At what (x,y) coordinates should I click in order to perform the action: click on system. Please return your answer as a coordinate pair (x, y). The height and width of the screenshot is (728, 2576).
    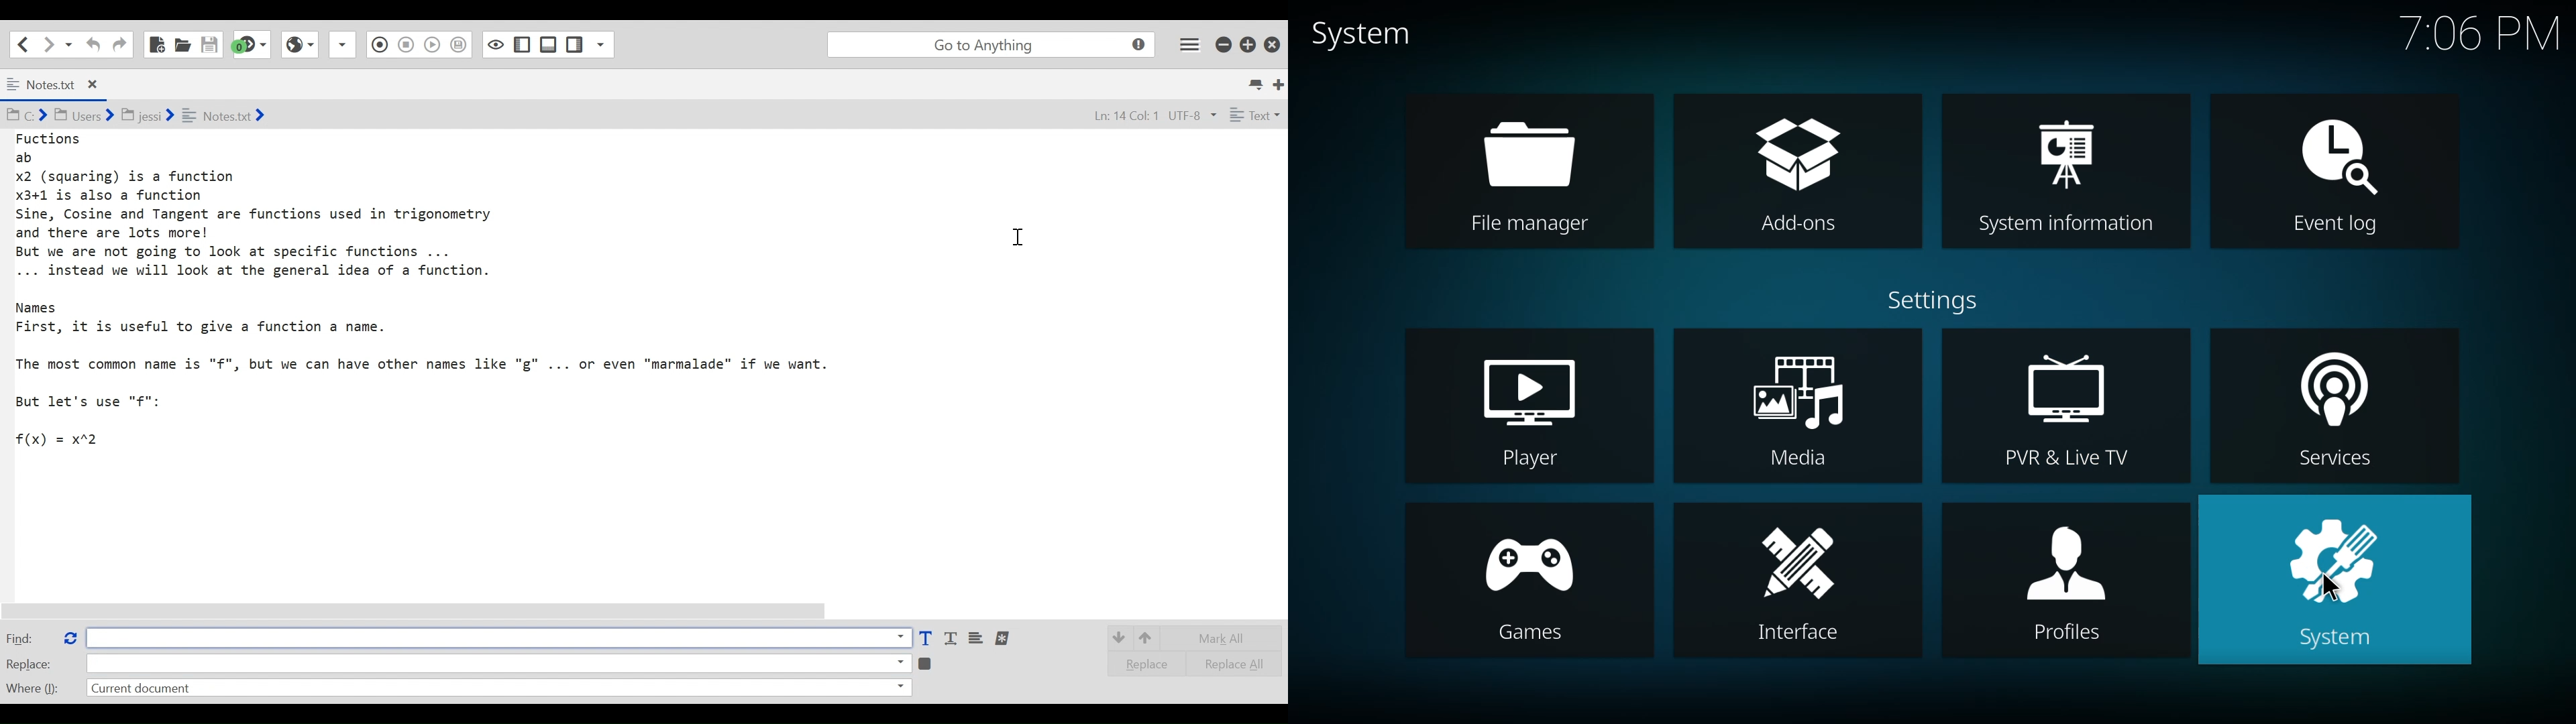
    Looking at the image, I should click on (1366, 35).